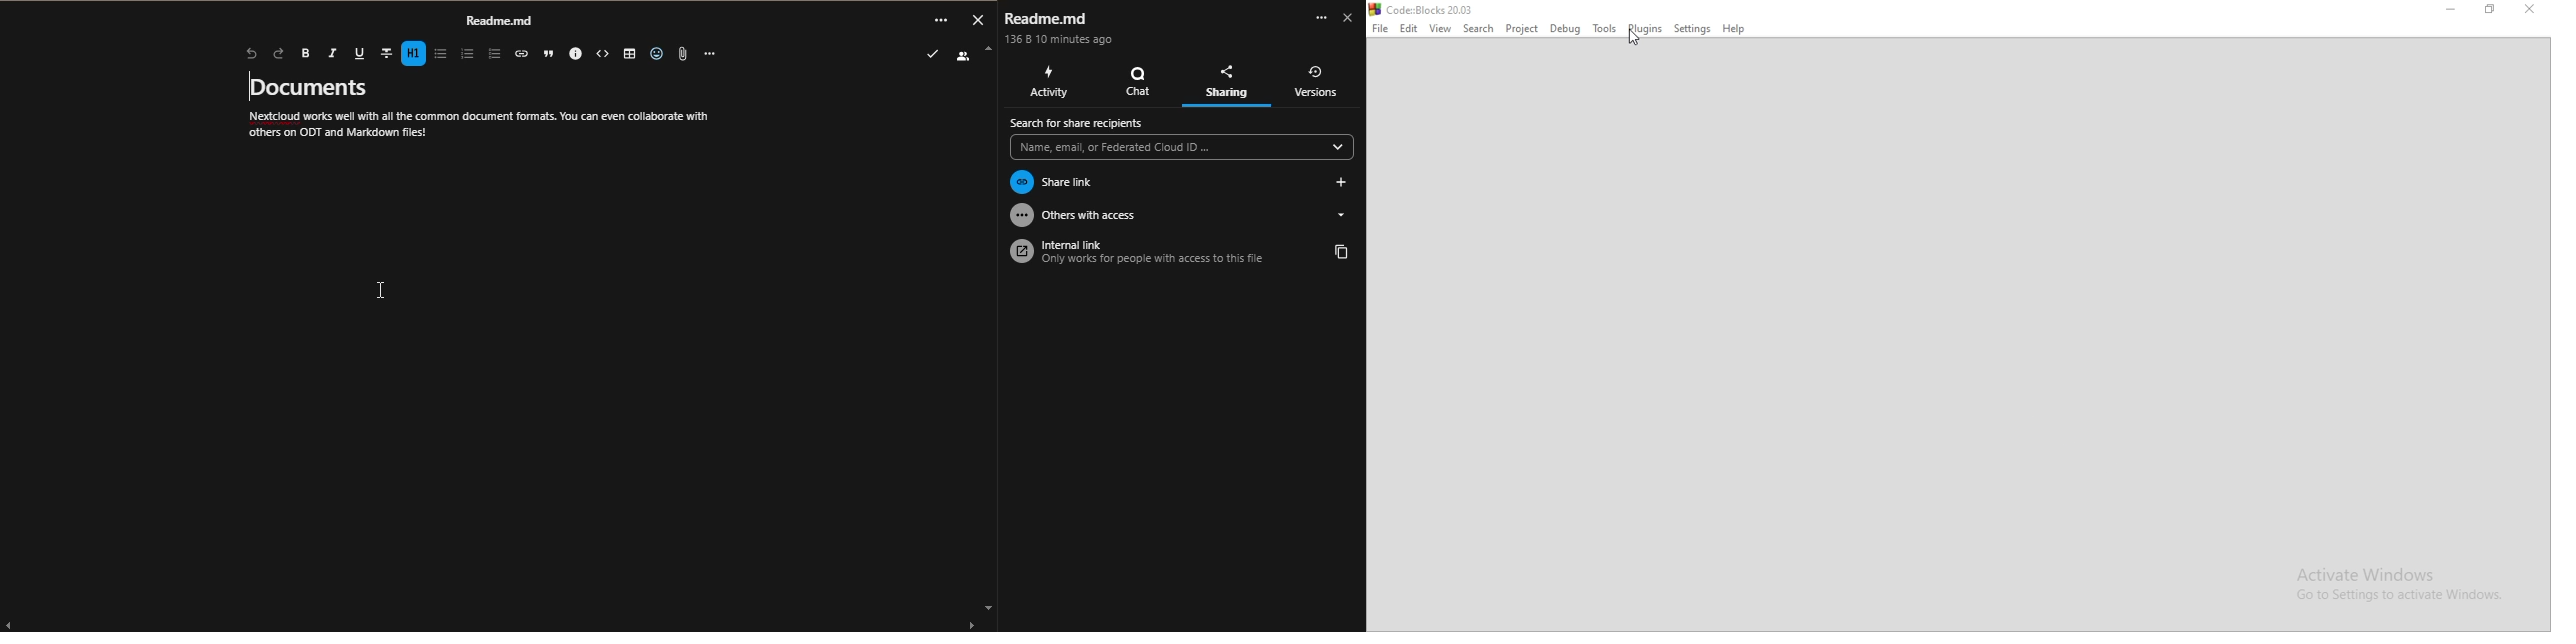 The image size is (2576, 644). What do you see at coordinates (991, 50) in the screenshot?
I see `scroll up` at bounding box center [991, 50].